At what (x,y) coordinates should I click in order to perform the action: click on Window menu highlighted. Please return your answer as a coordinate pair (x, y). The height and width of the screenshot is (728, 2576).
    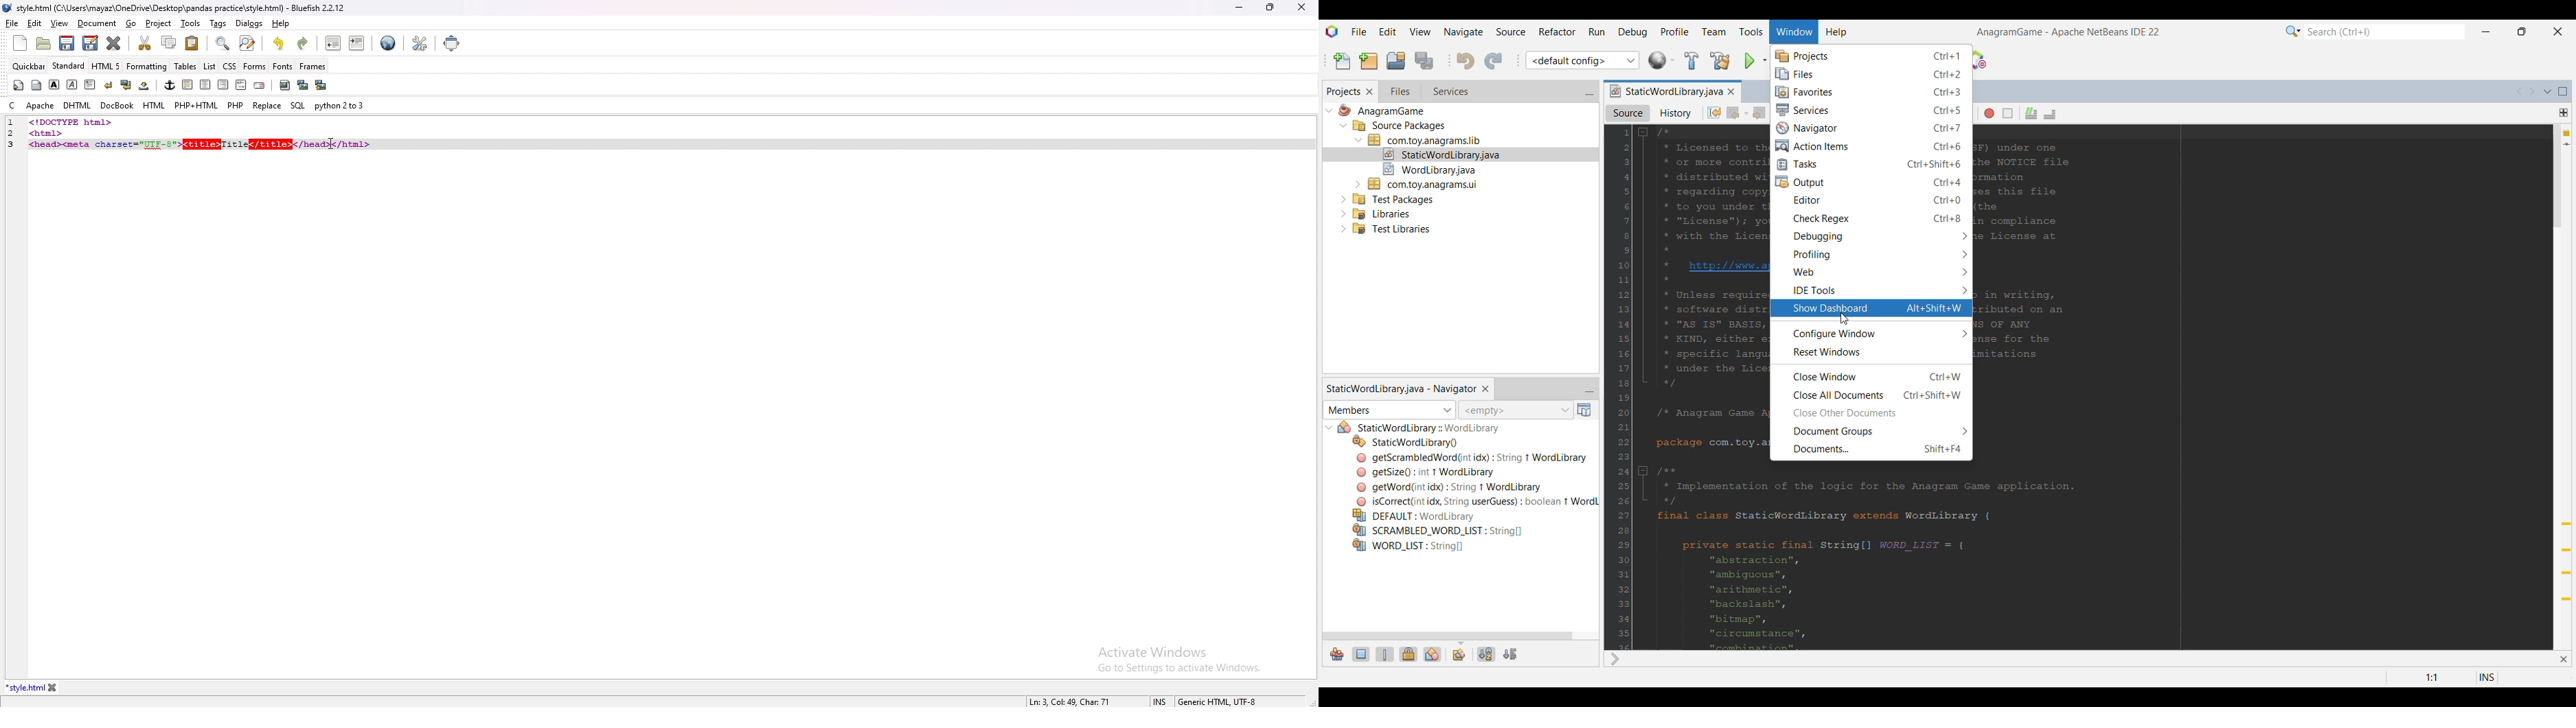
    Looking at the image, I should click on (1795, 33).